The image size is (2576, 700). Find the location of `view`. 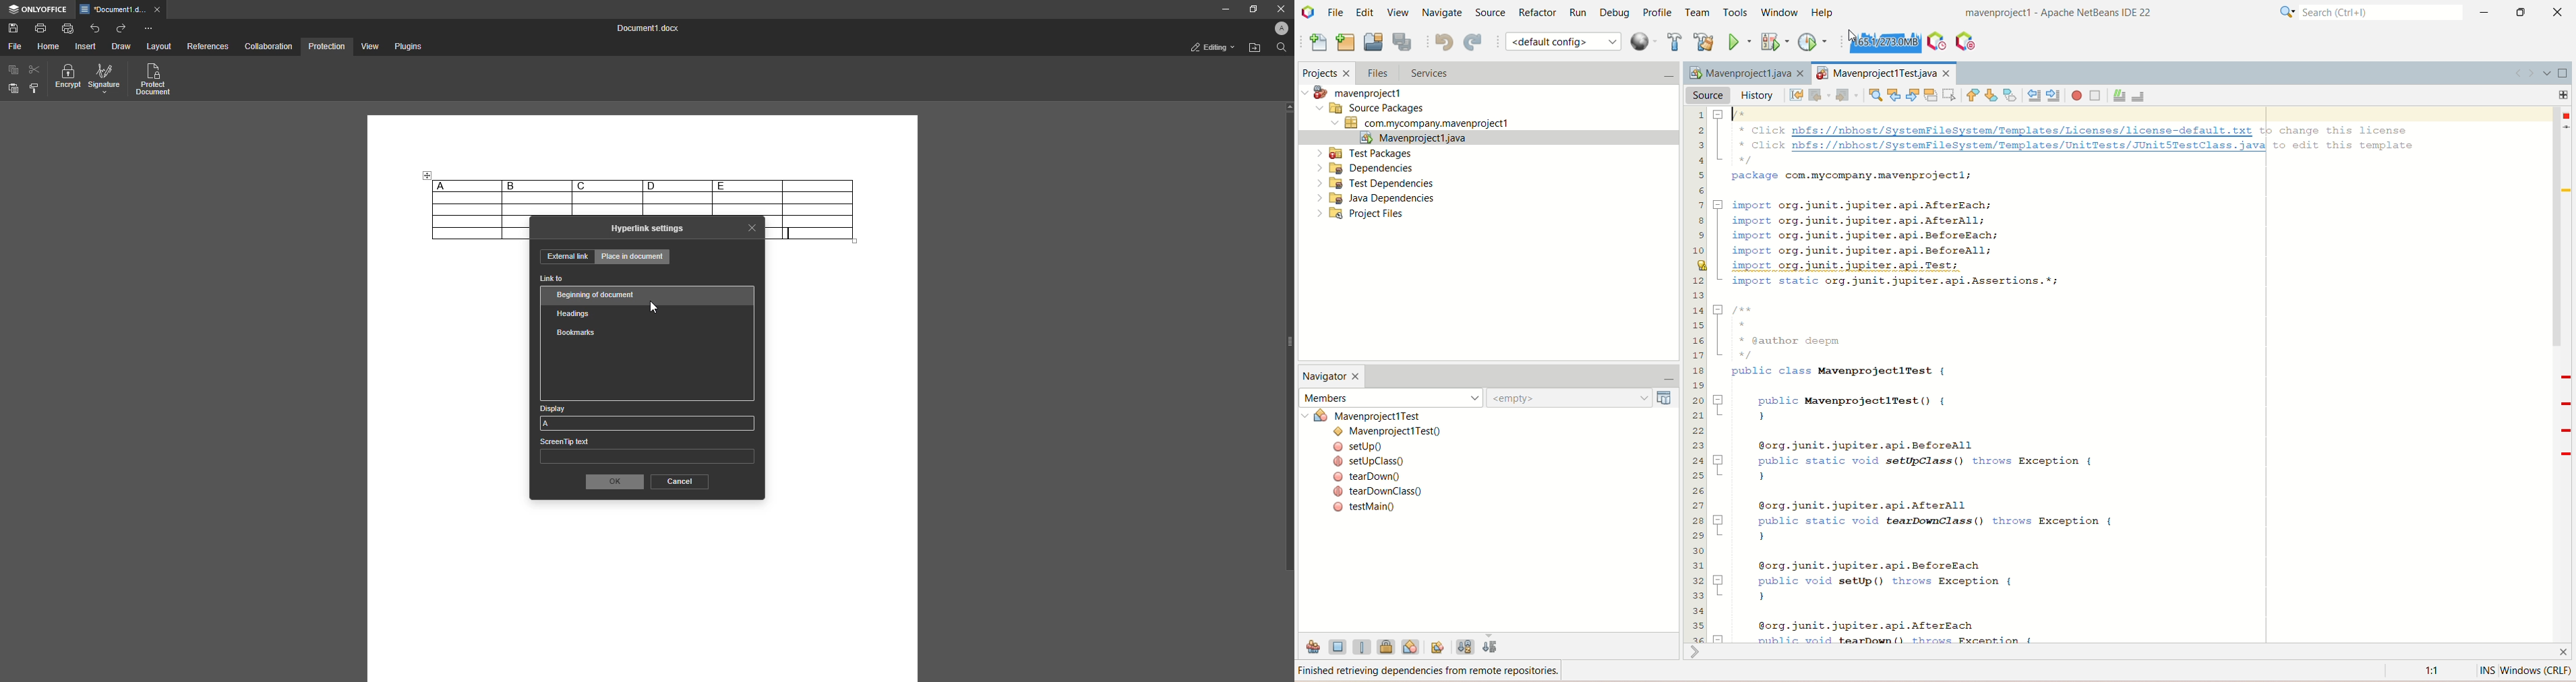

view is located at coordinates (1395, 11).